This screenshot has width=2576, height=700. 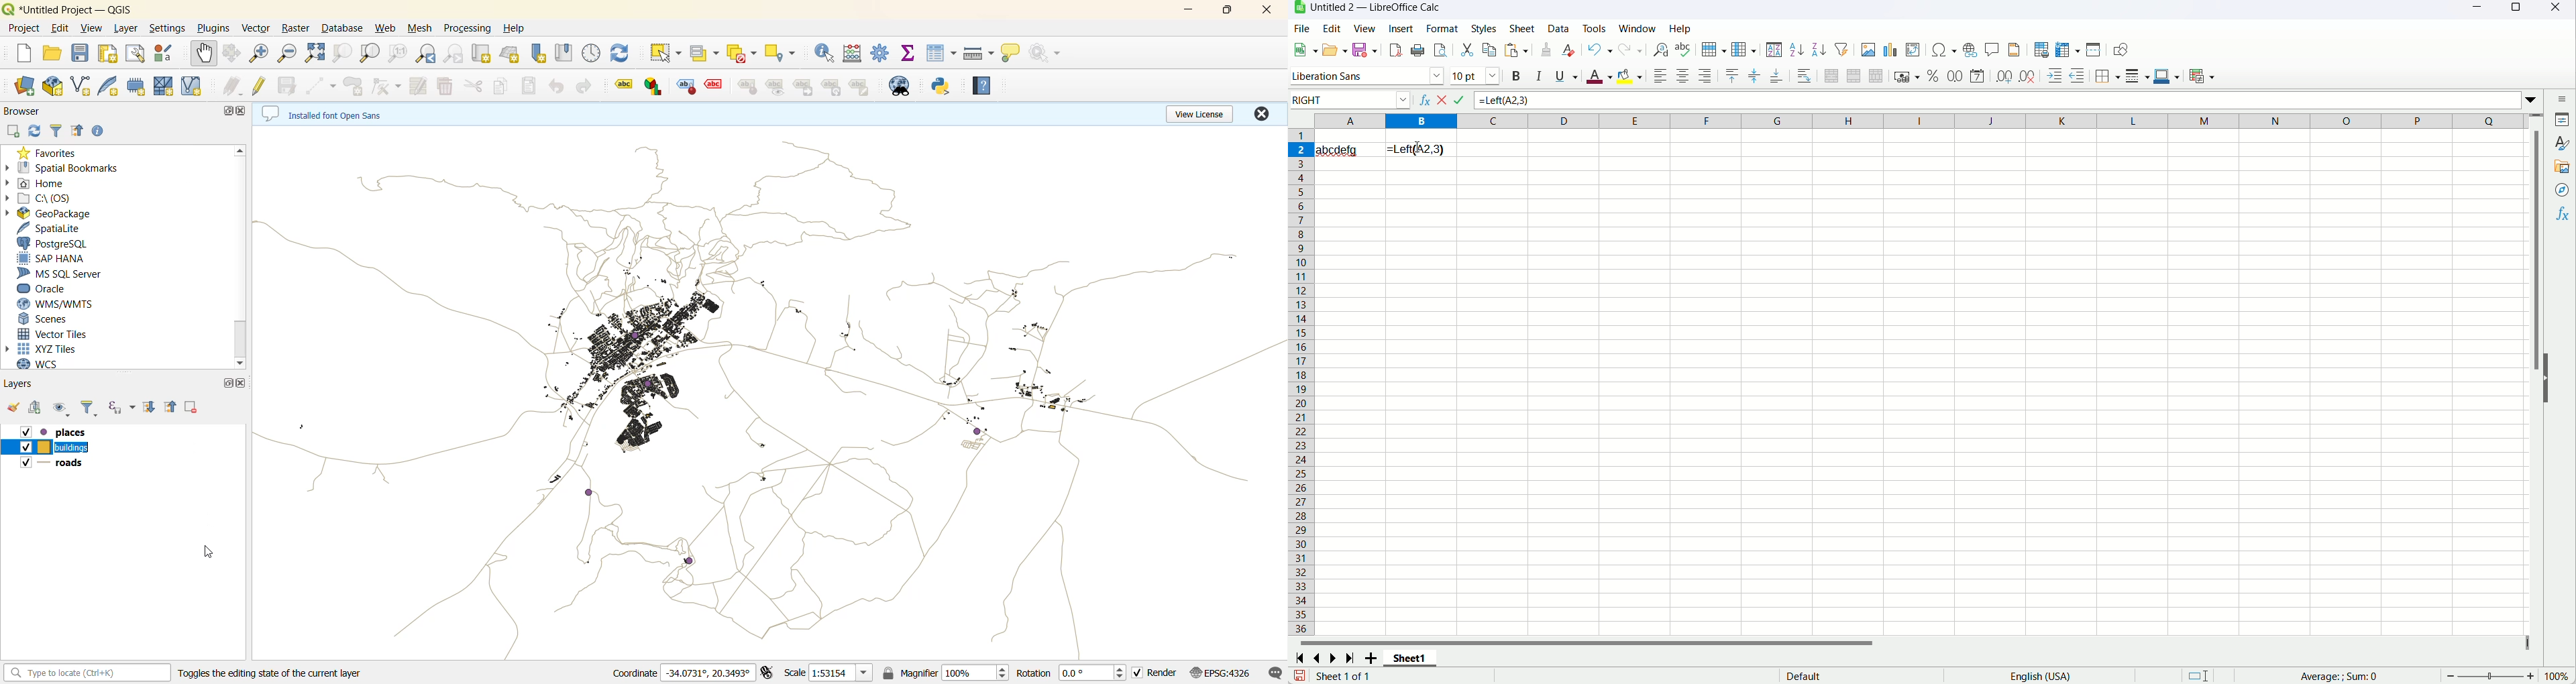 What do you see at coordinates (1417, 50) in the screenshot?
I see `print` at bounding box center [1417, 50].